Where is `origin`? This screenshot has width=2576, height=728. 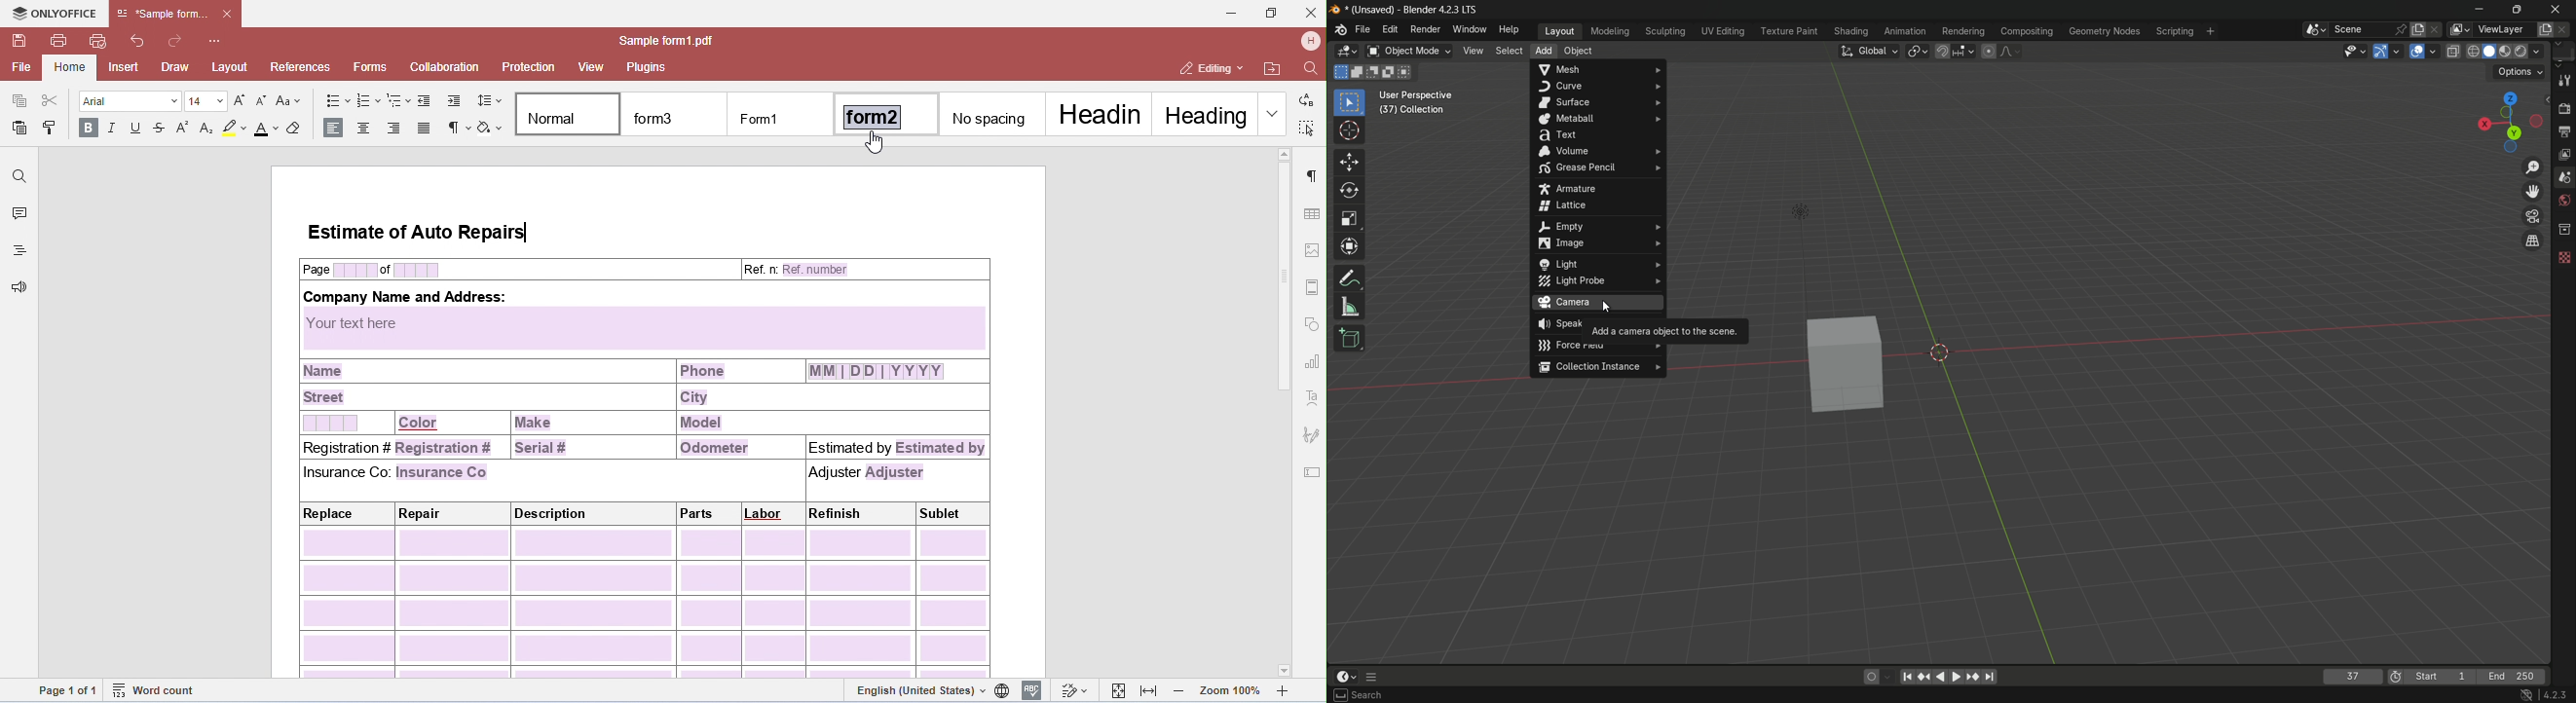 origin is located at coordinates (1943, 353).